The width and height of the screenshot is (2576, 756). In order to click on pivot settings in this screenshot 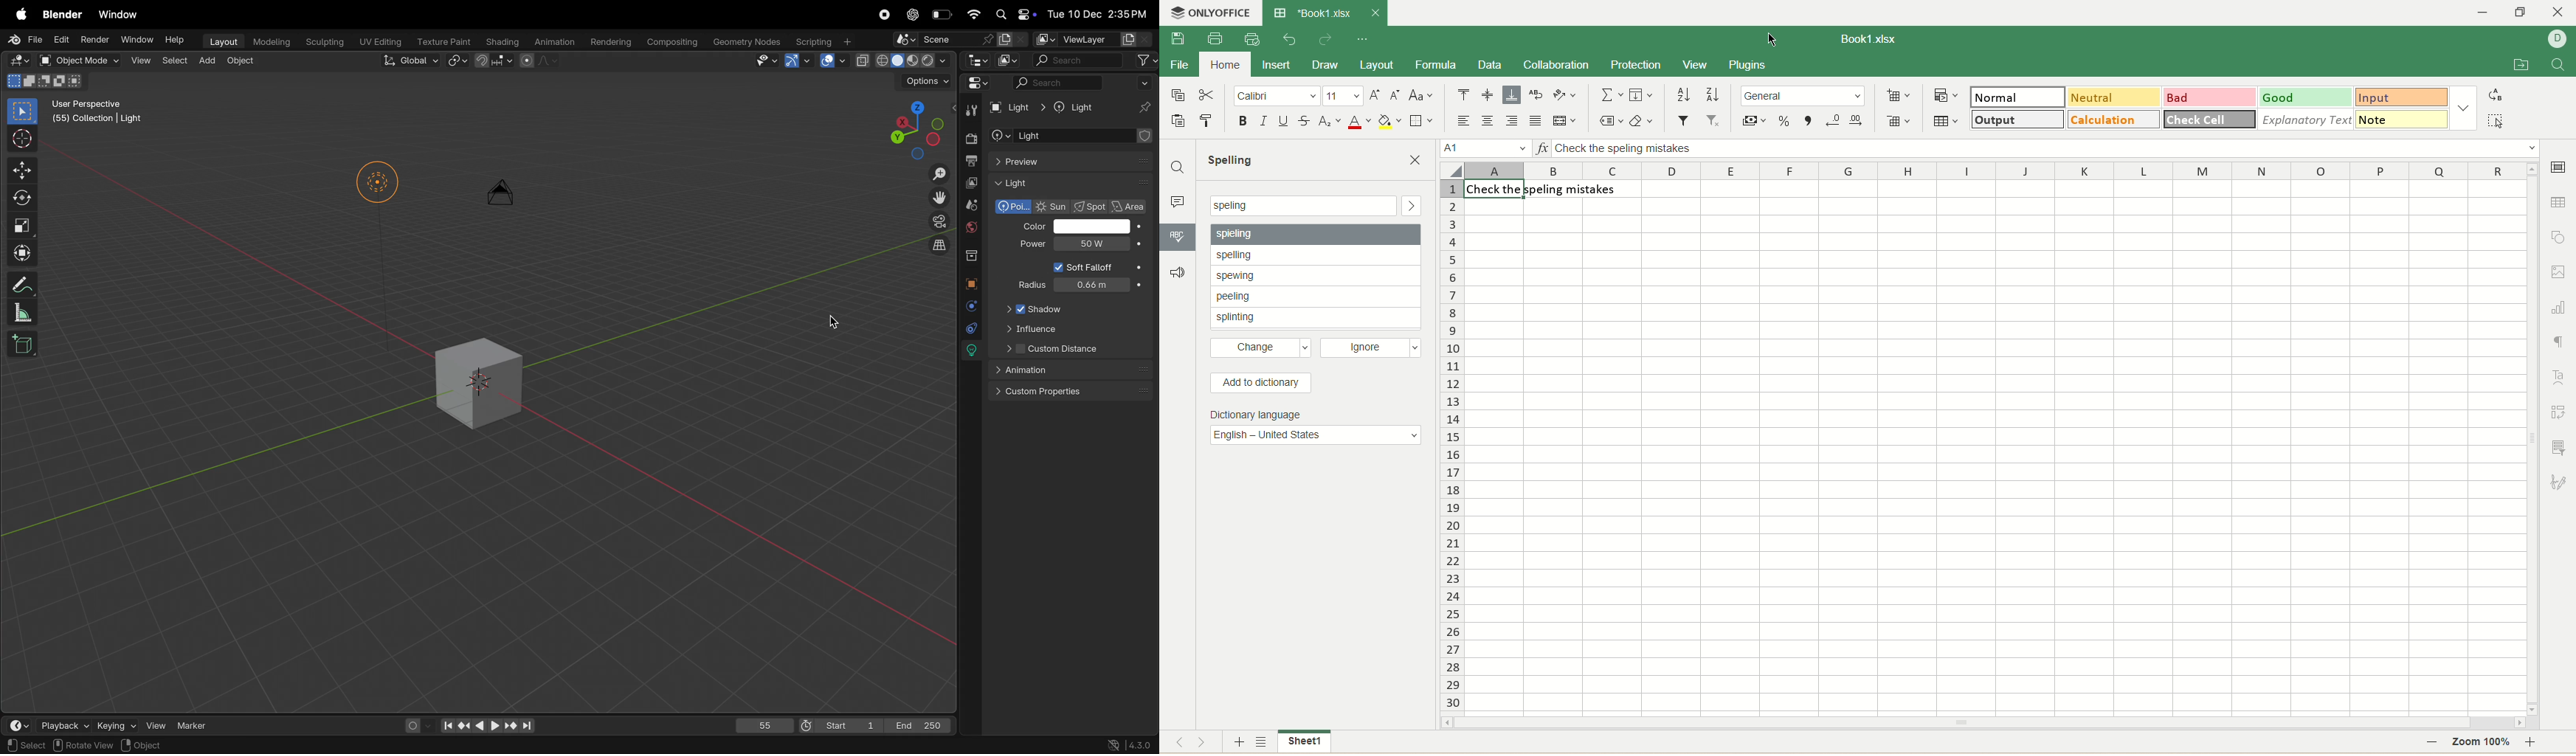, I will do `click(2560, 410)`.